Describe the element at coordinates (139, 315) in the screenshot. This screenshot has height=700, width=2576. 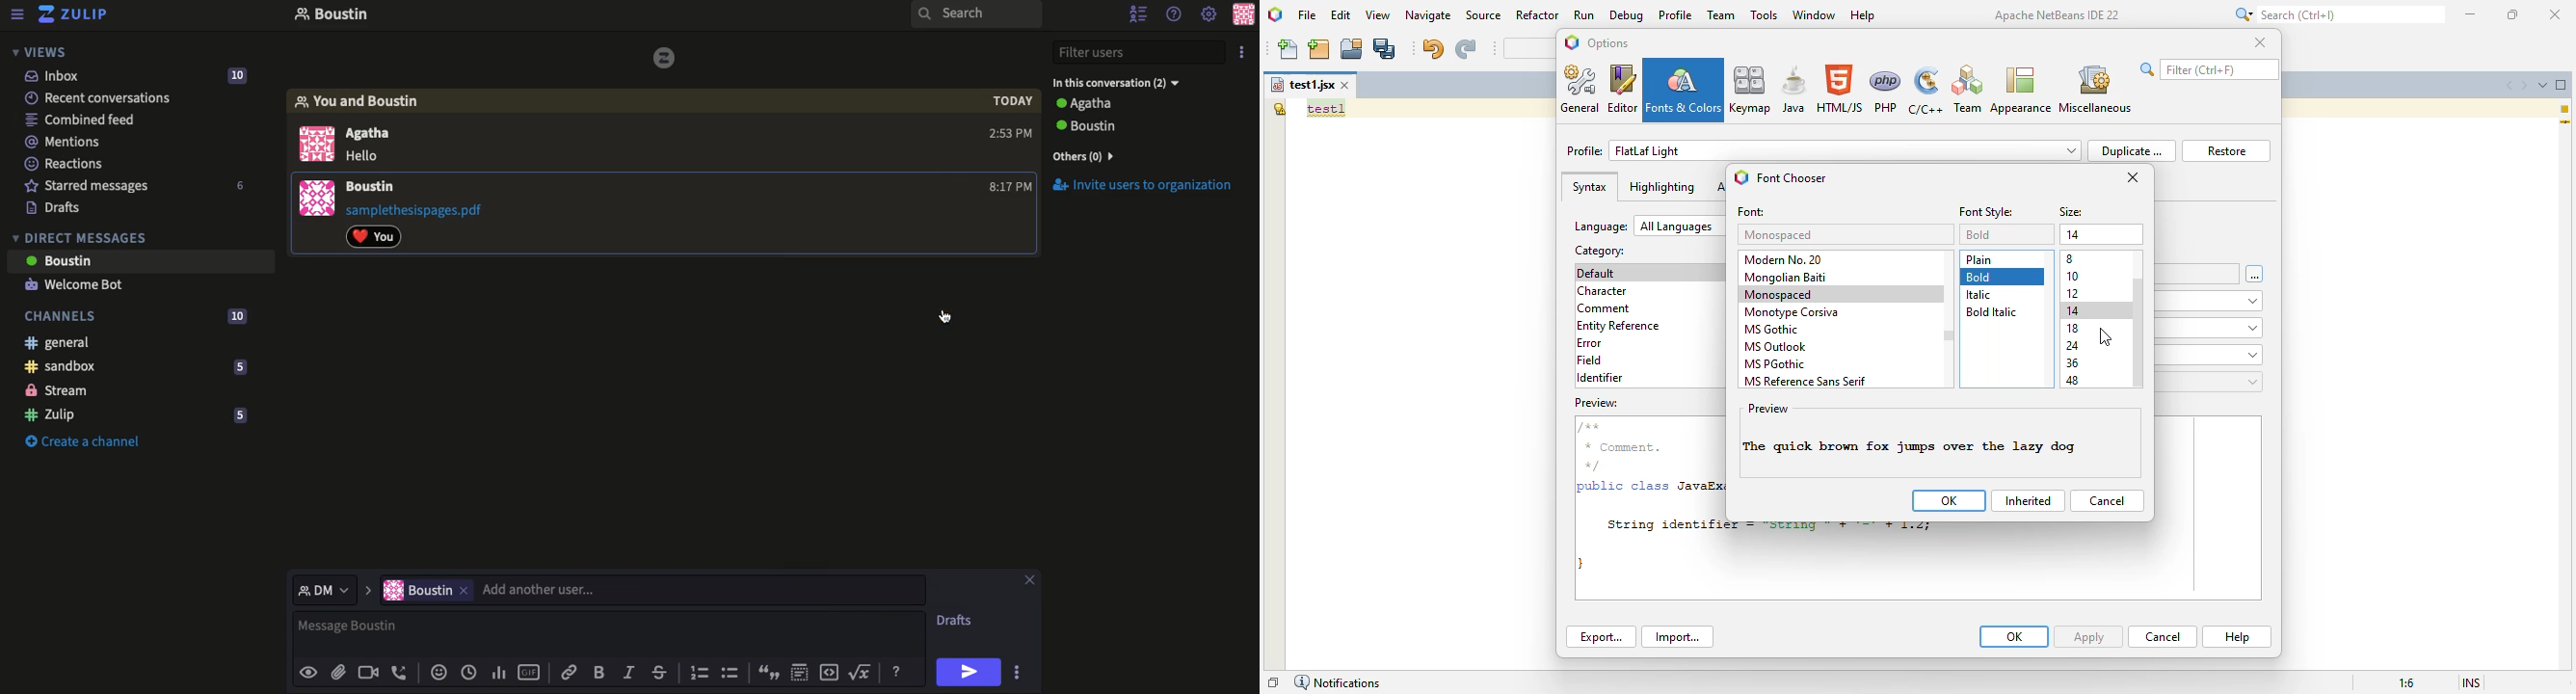
I see `Channels` at that location.